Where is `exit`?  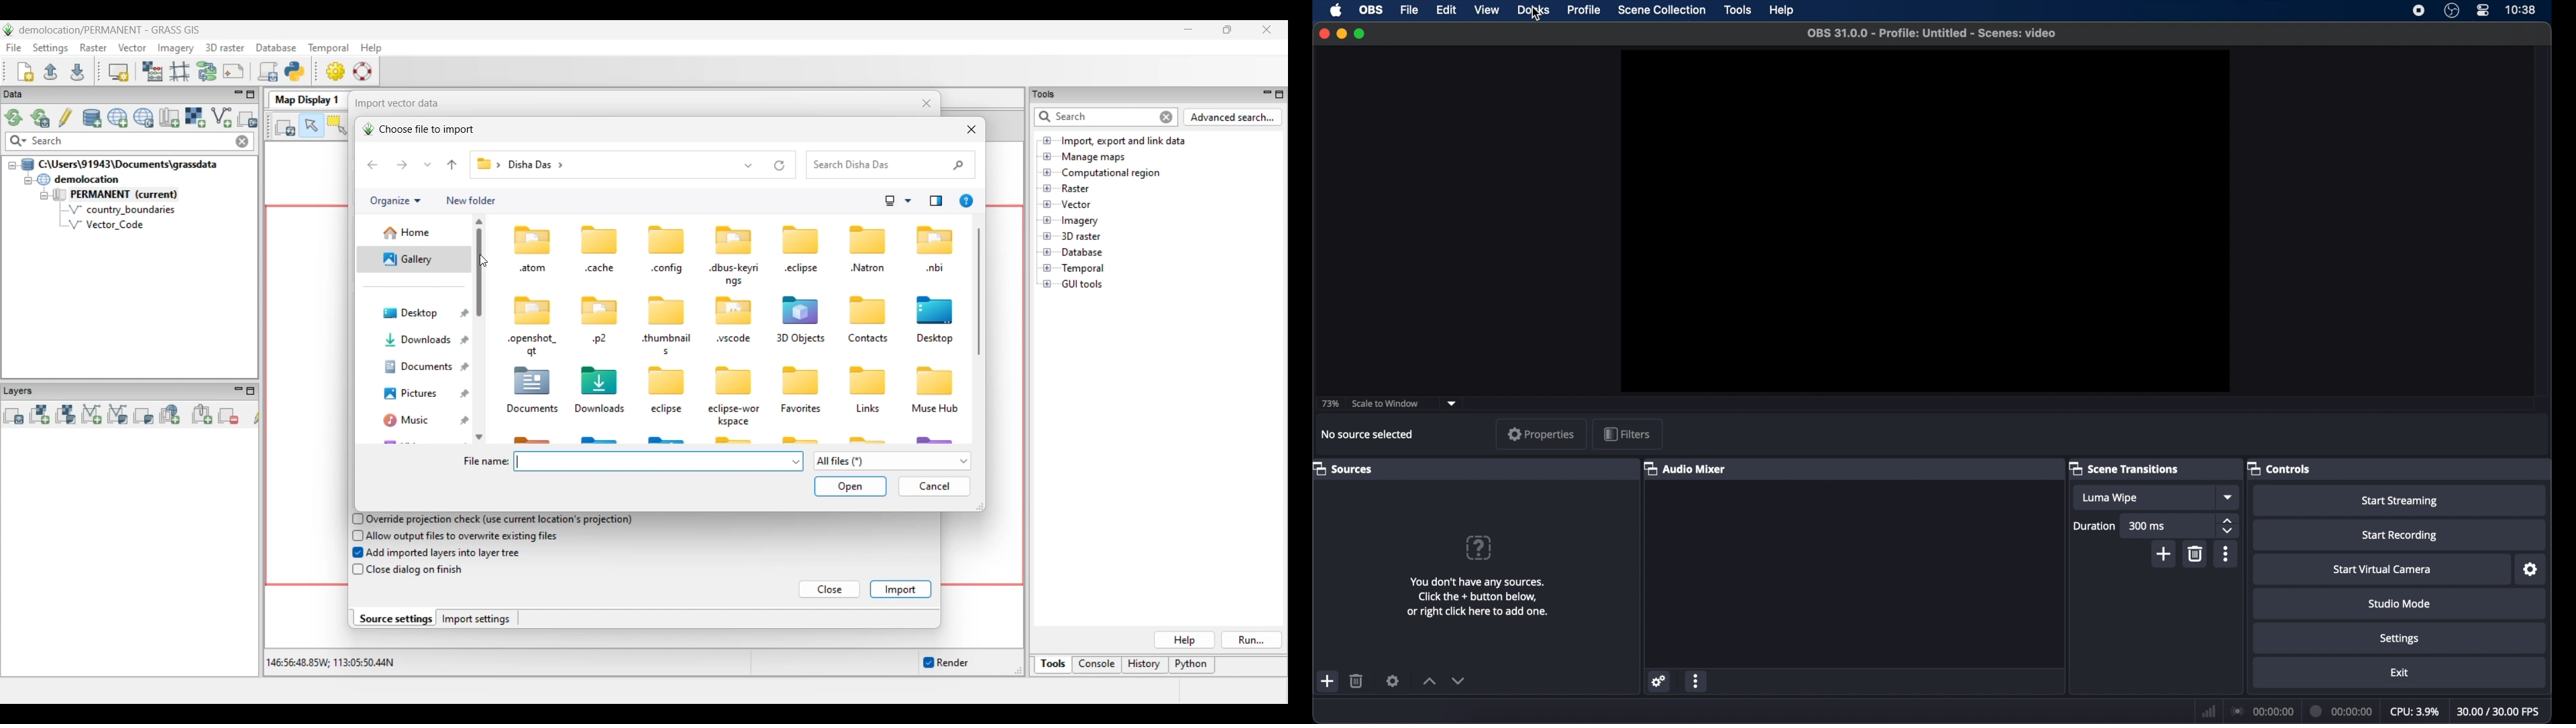 exit is located at coordinates (2400, 673).